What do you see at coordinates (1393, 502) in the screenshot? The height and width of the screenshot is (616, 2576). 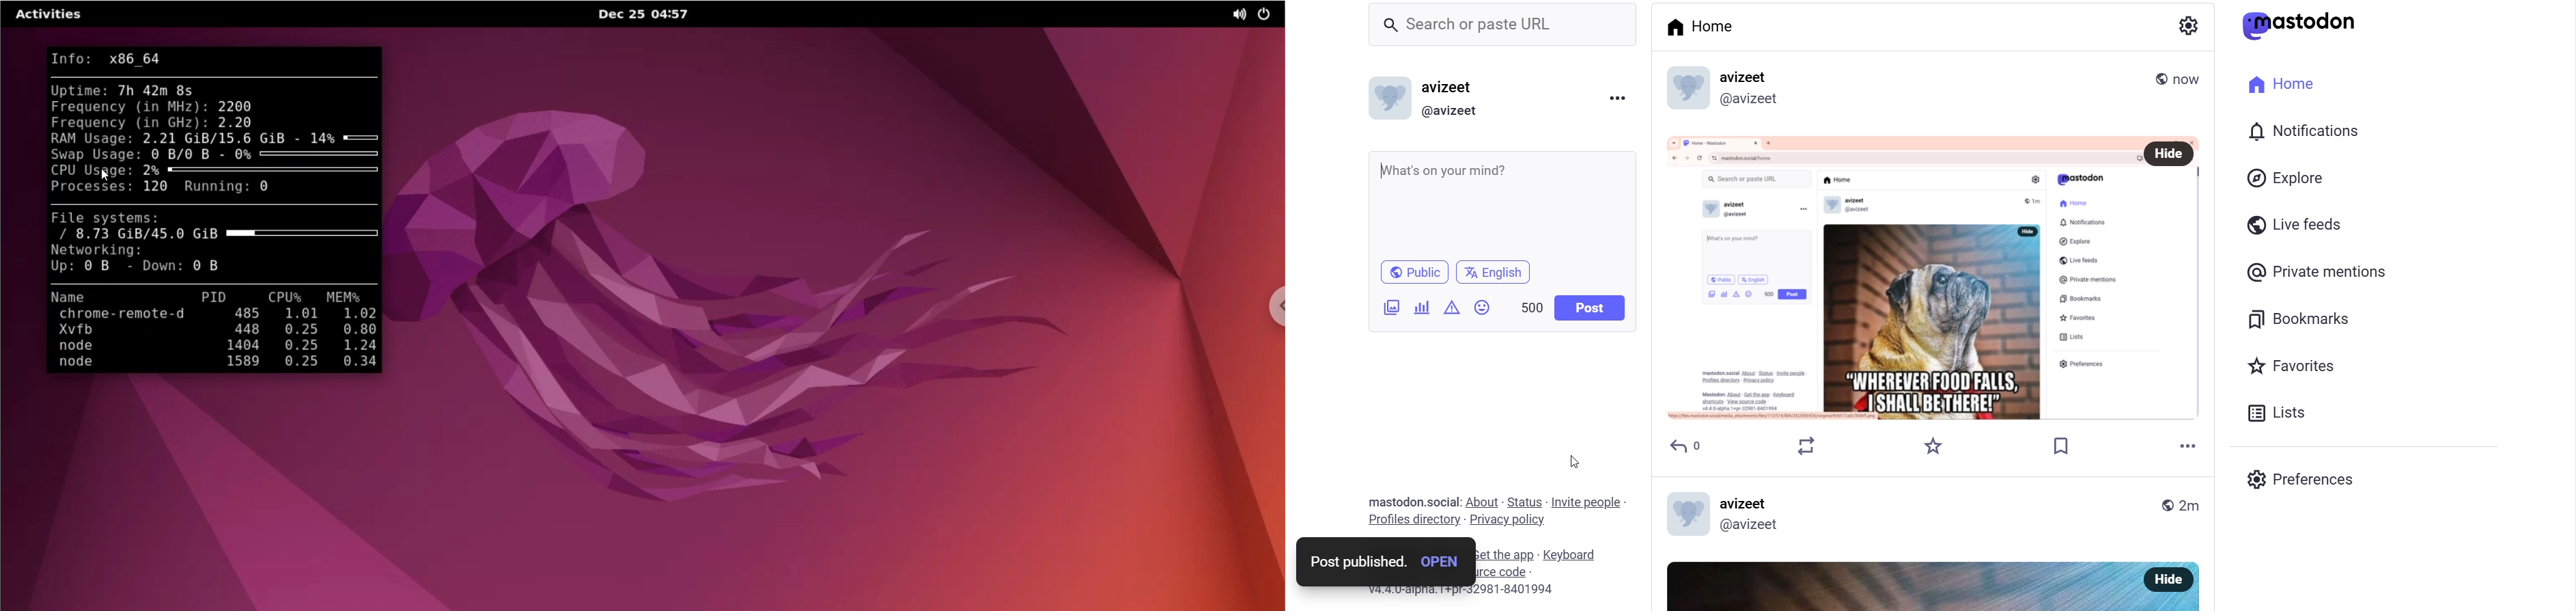 I see `Mastodon .social` at bounding box center [1393, 502].